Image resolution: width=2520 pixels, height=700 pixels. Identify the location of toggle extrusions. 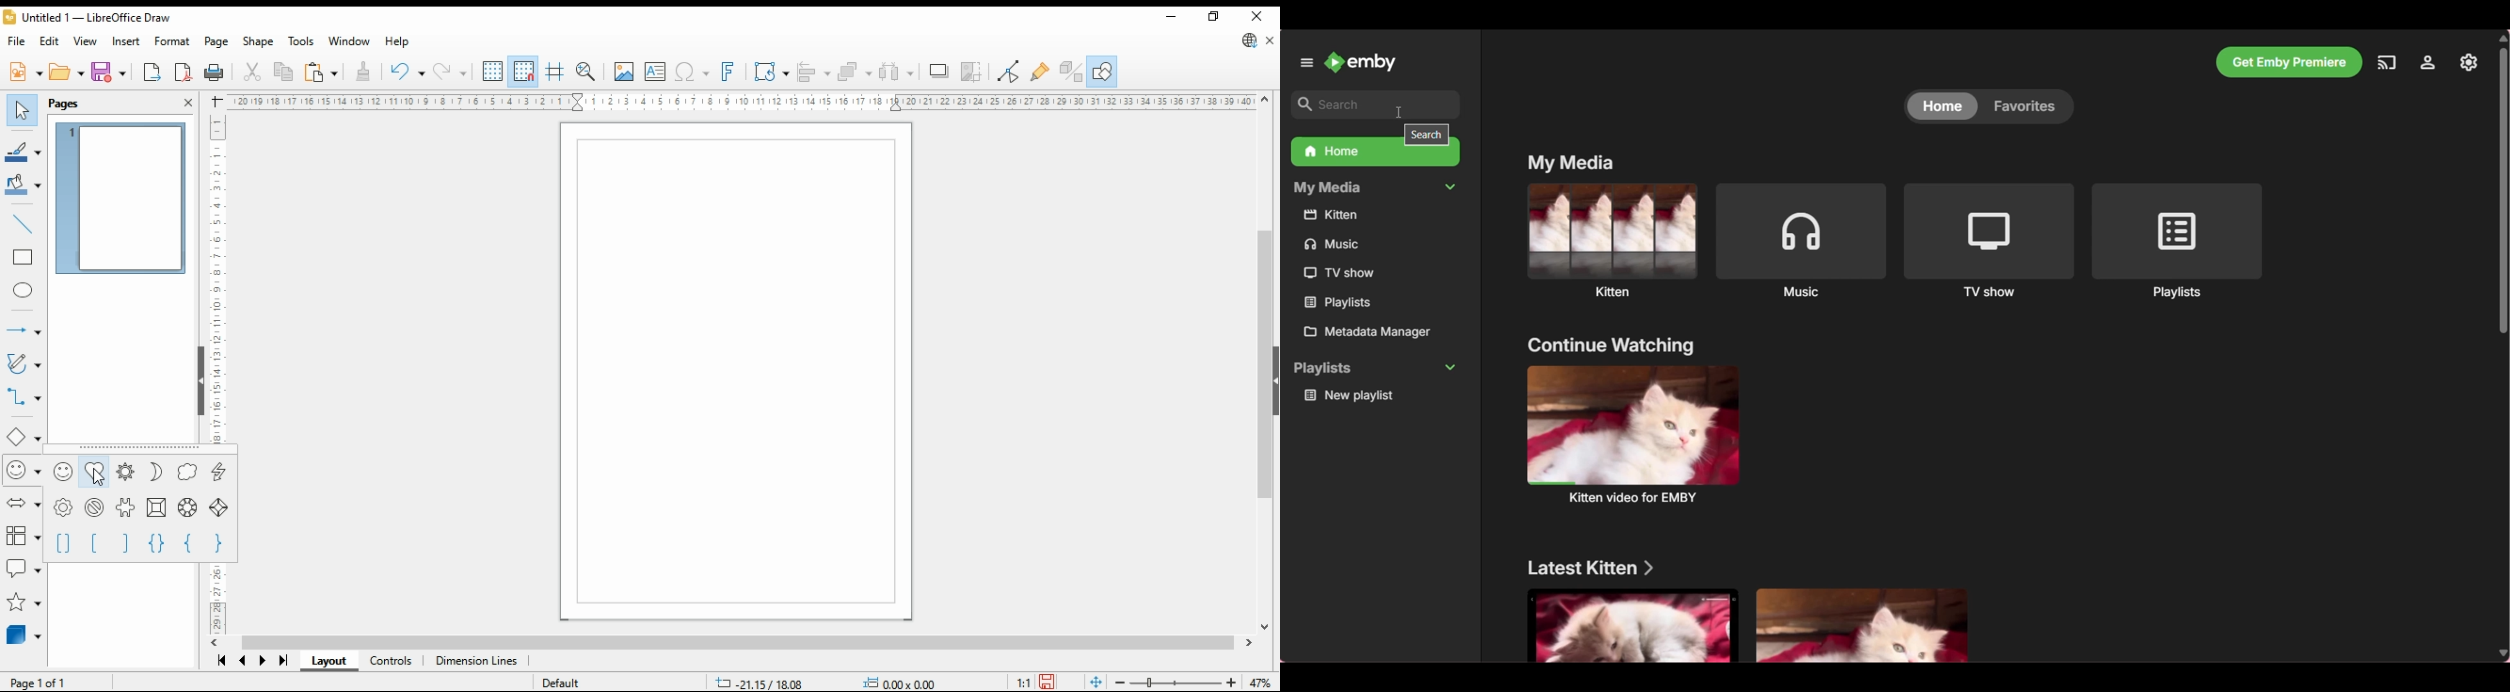
(1070, 72).